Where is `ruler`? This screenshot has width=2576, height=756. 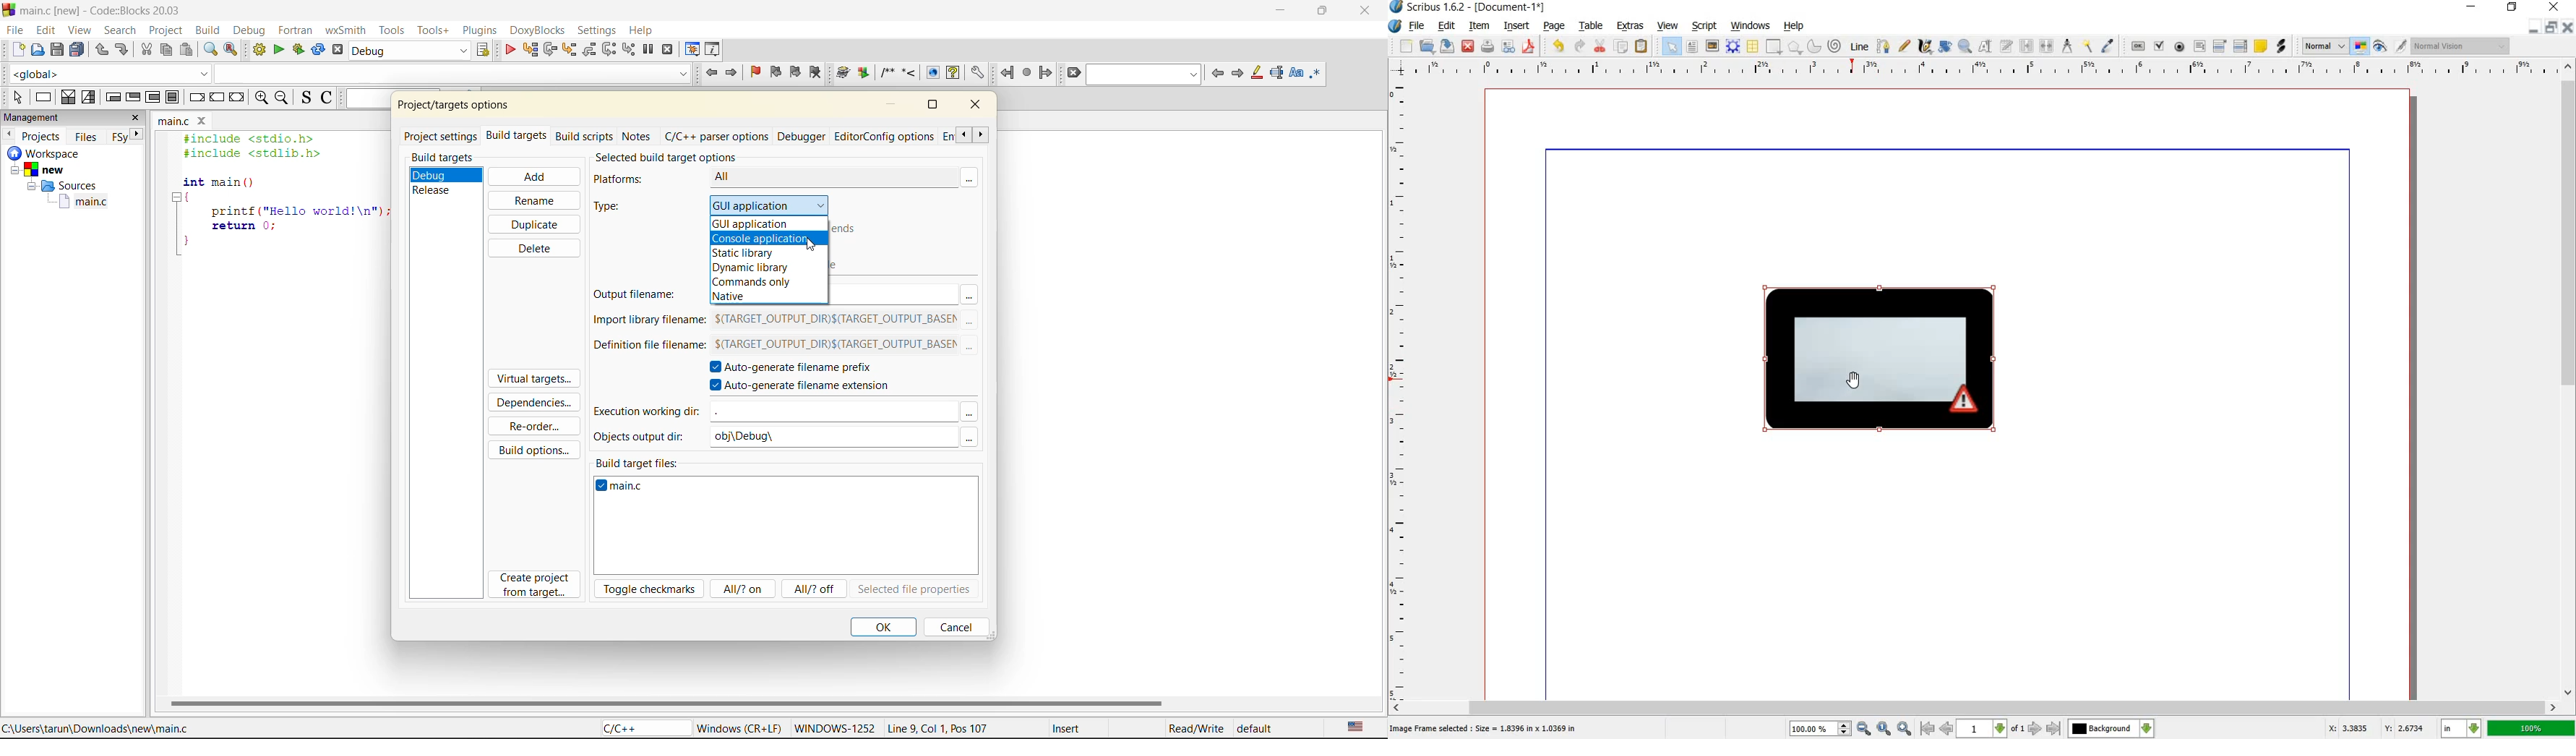 ruler is located at coordinates (1984, 69).